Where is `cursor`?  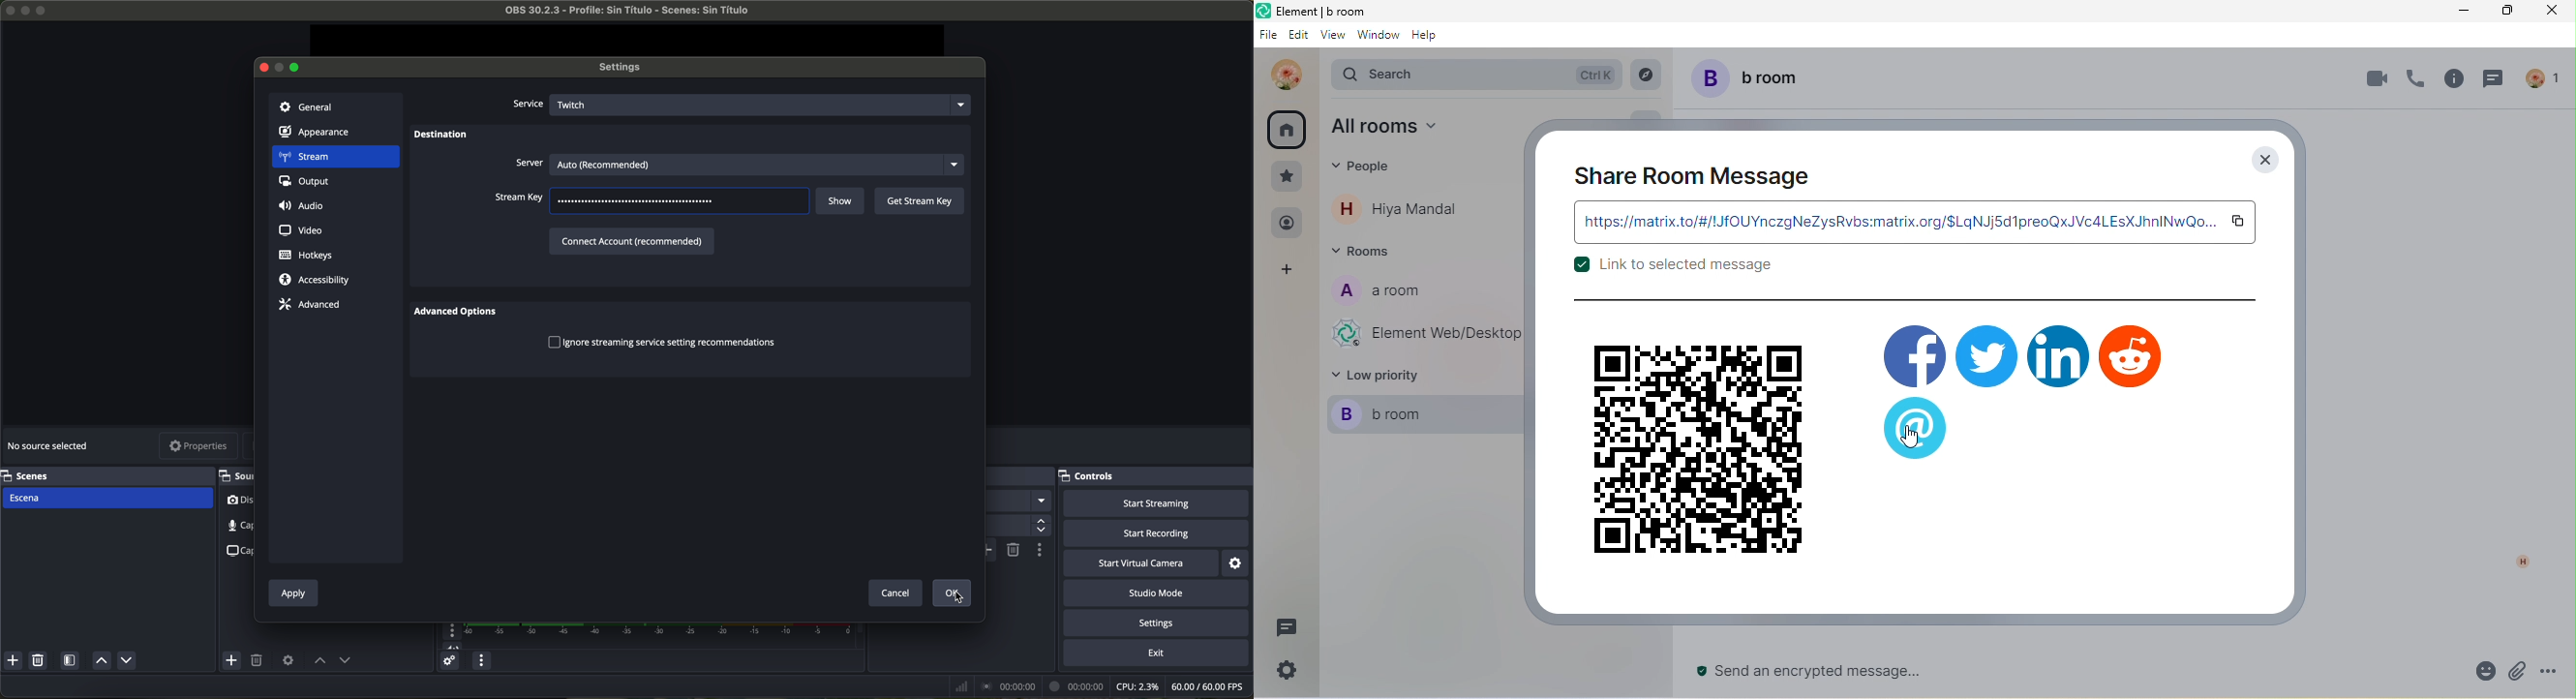
cursor is located at coordinates (957, 596).